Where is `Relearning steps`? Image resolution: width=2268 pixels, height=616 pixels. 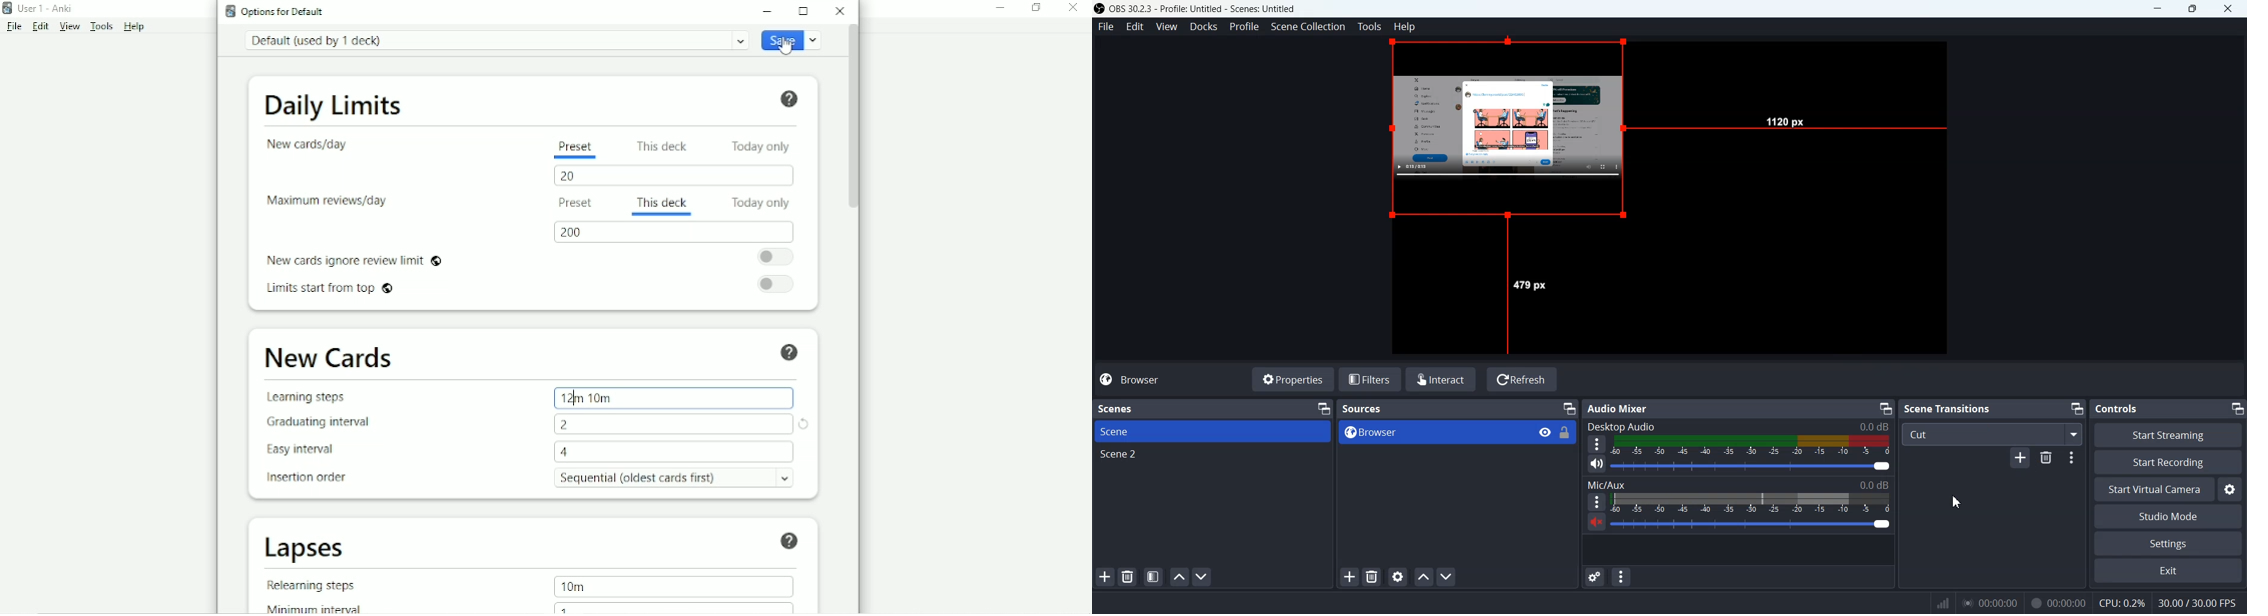
Relearning steps is located at coordinates (311, 585).